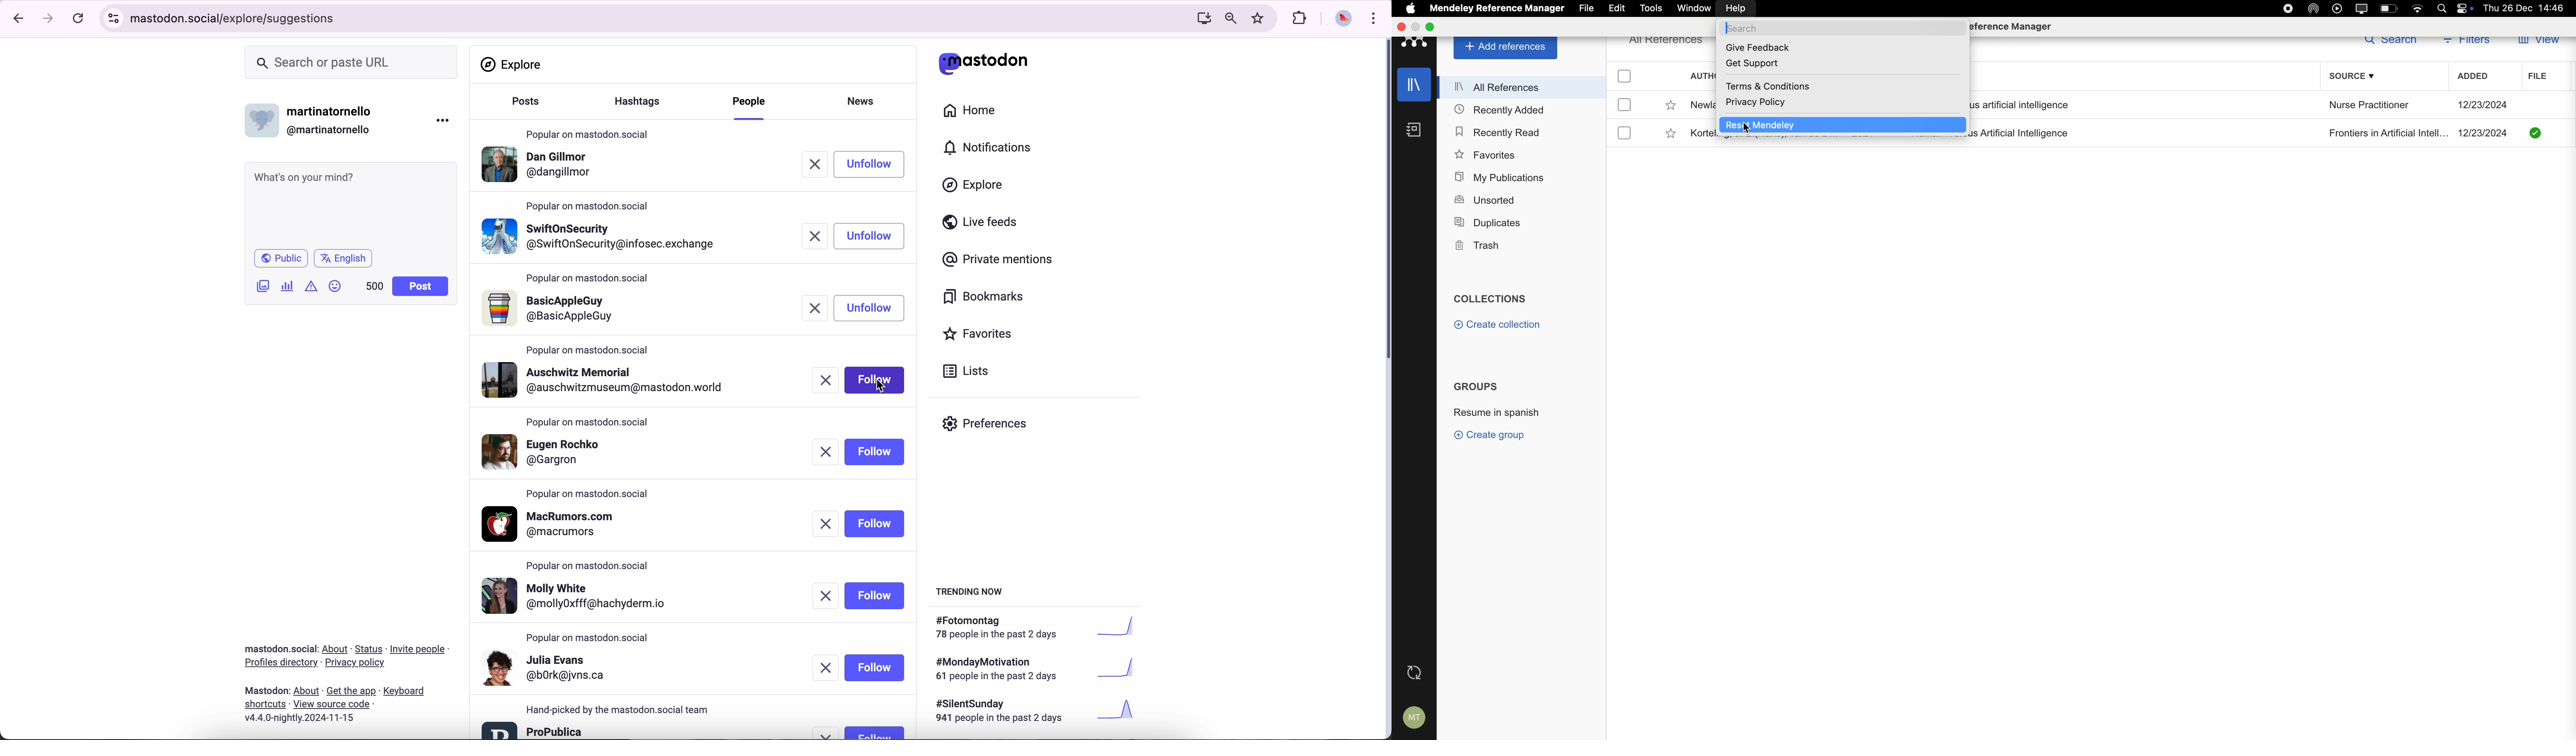 Image resolution: width=2576 pixels, height=756 pixels. I want to click on favorite, so click(1671, 132).